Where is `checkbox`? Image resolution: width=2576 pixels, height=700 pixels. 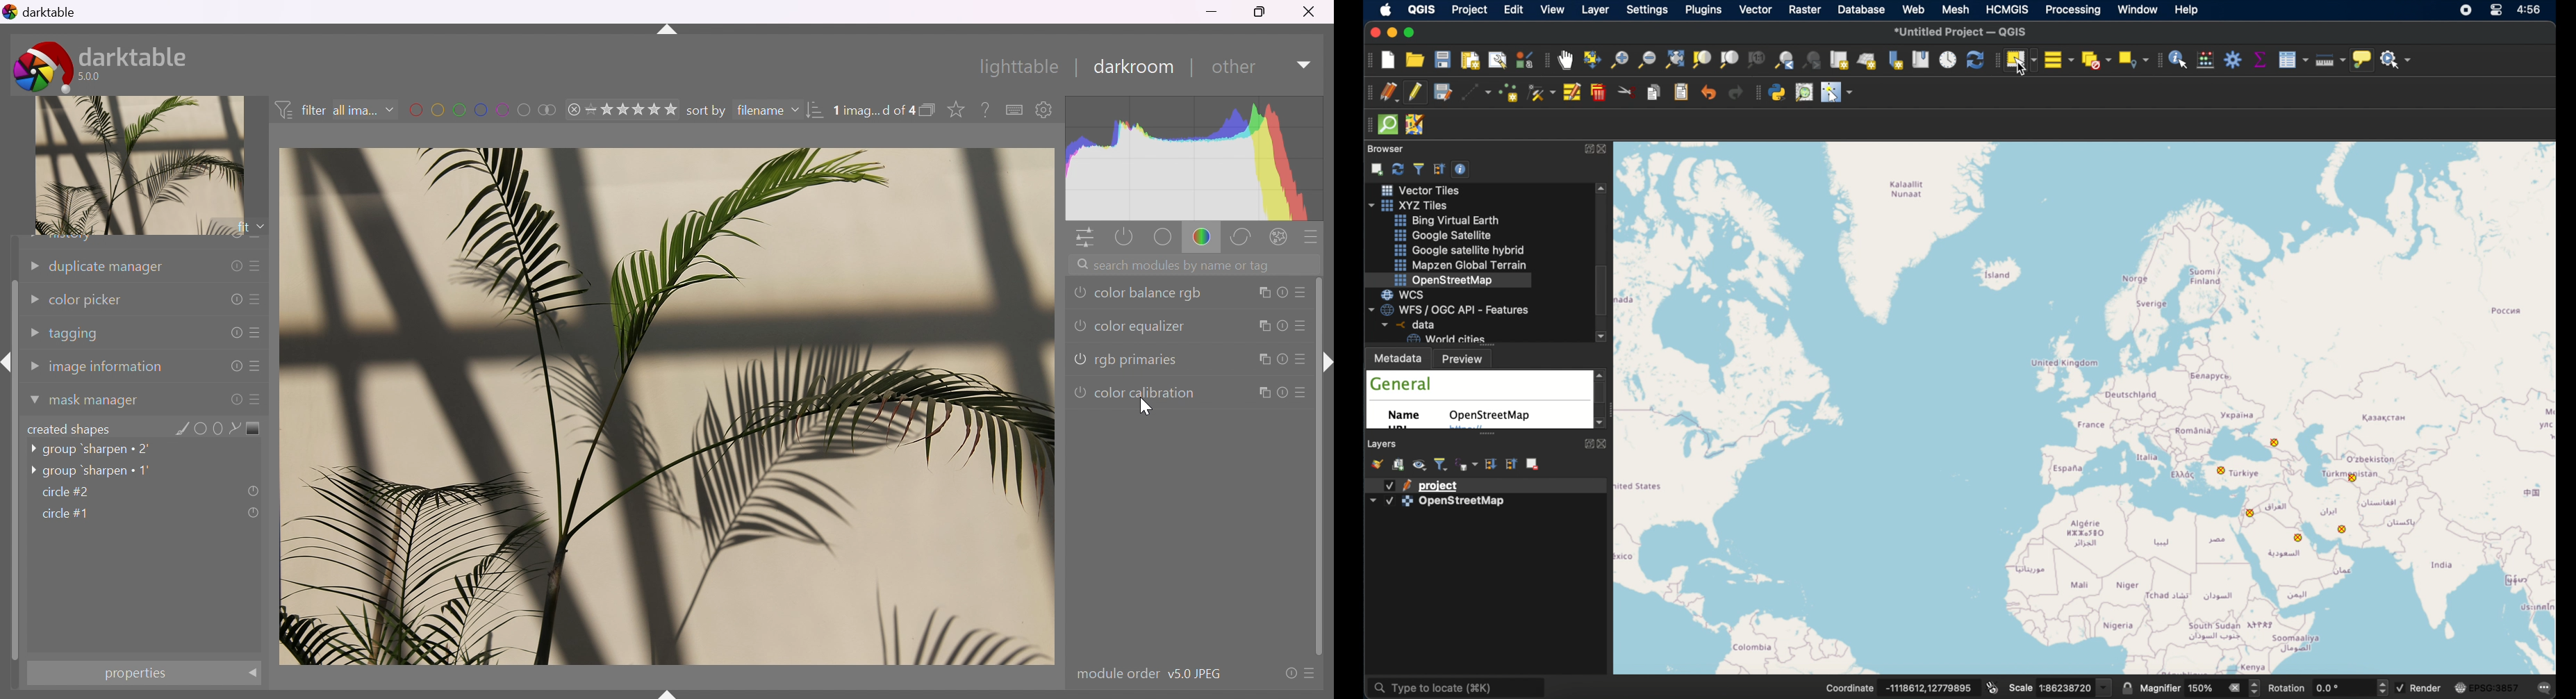
checkbox is located at coordinates (1390, 485).